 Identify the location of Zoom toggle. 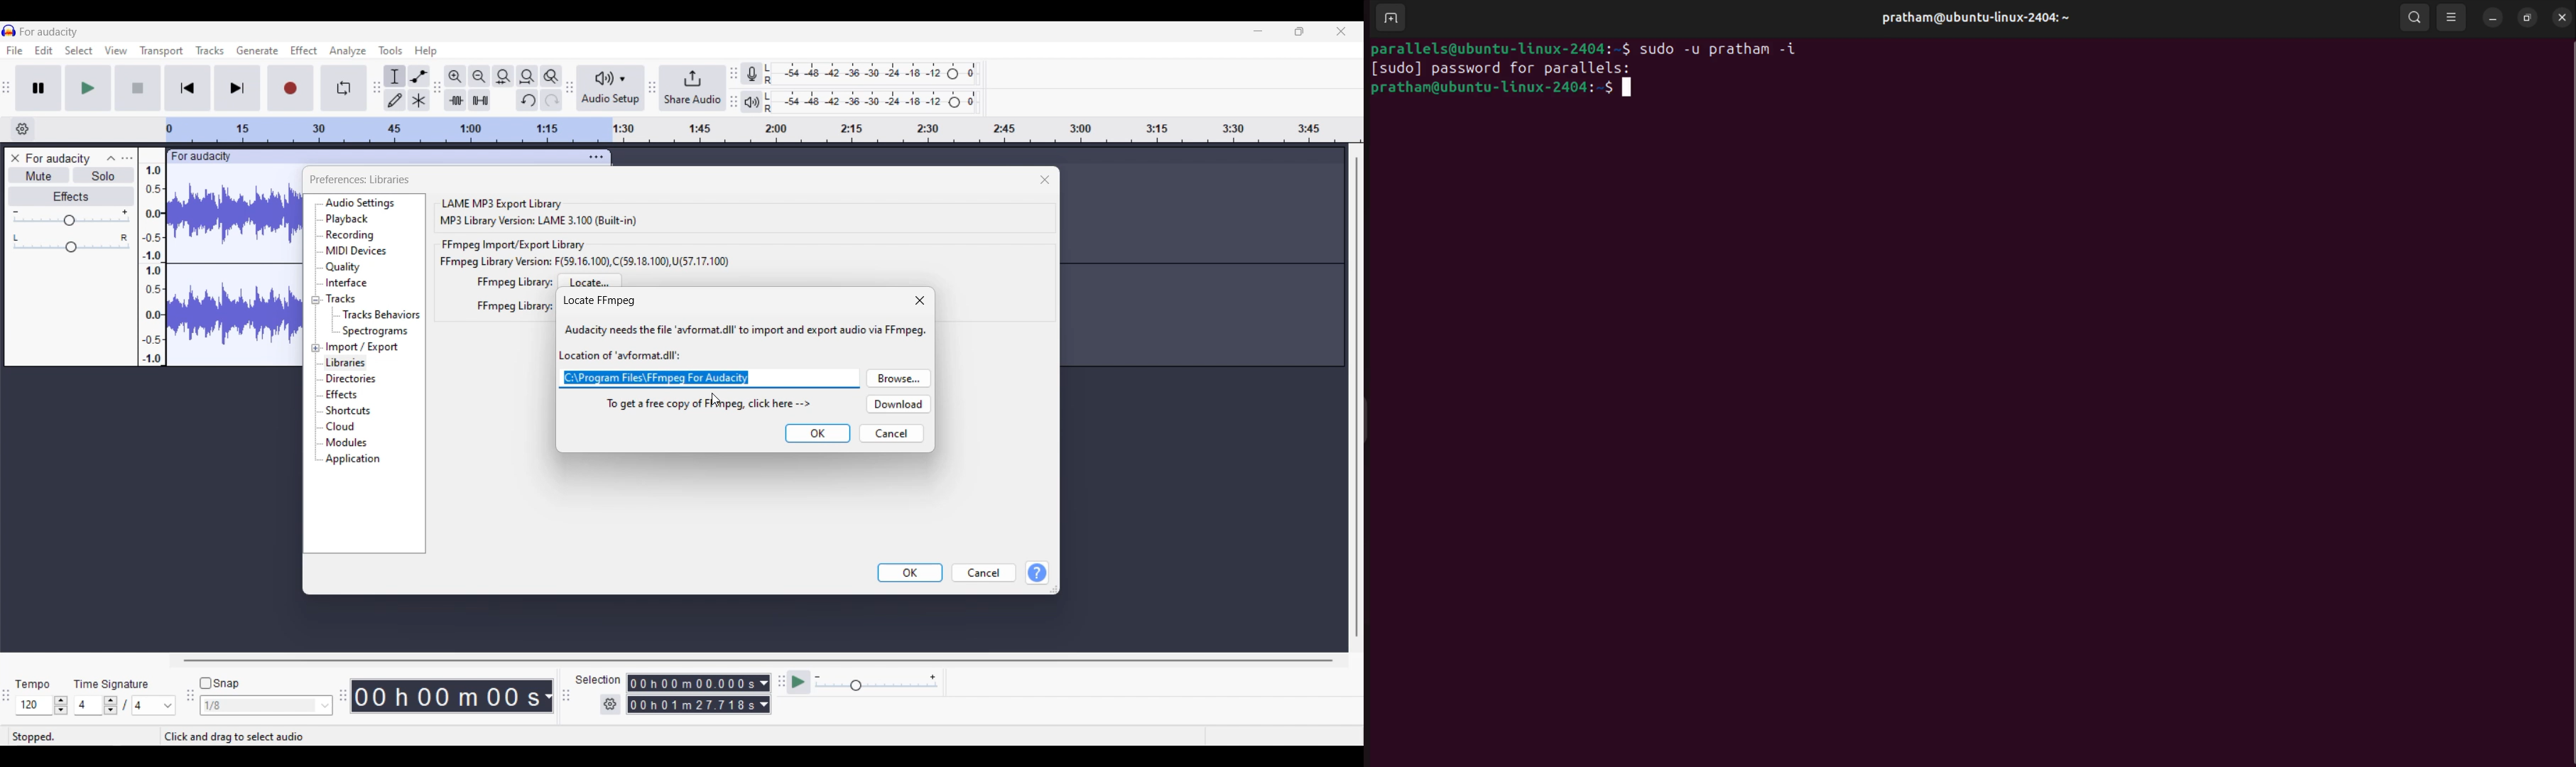
(550, 77).